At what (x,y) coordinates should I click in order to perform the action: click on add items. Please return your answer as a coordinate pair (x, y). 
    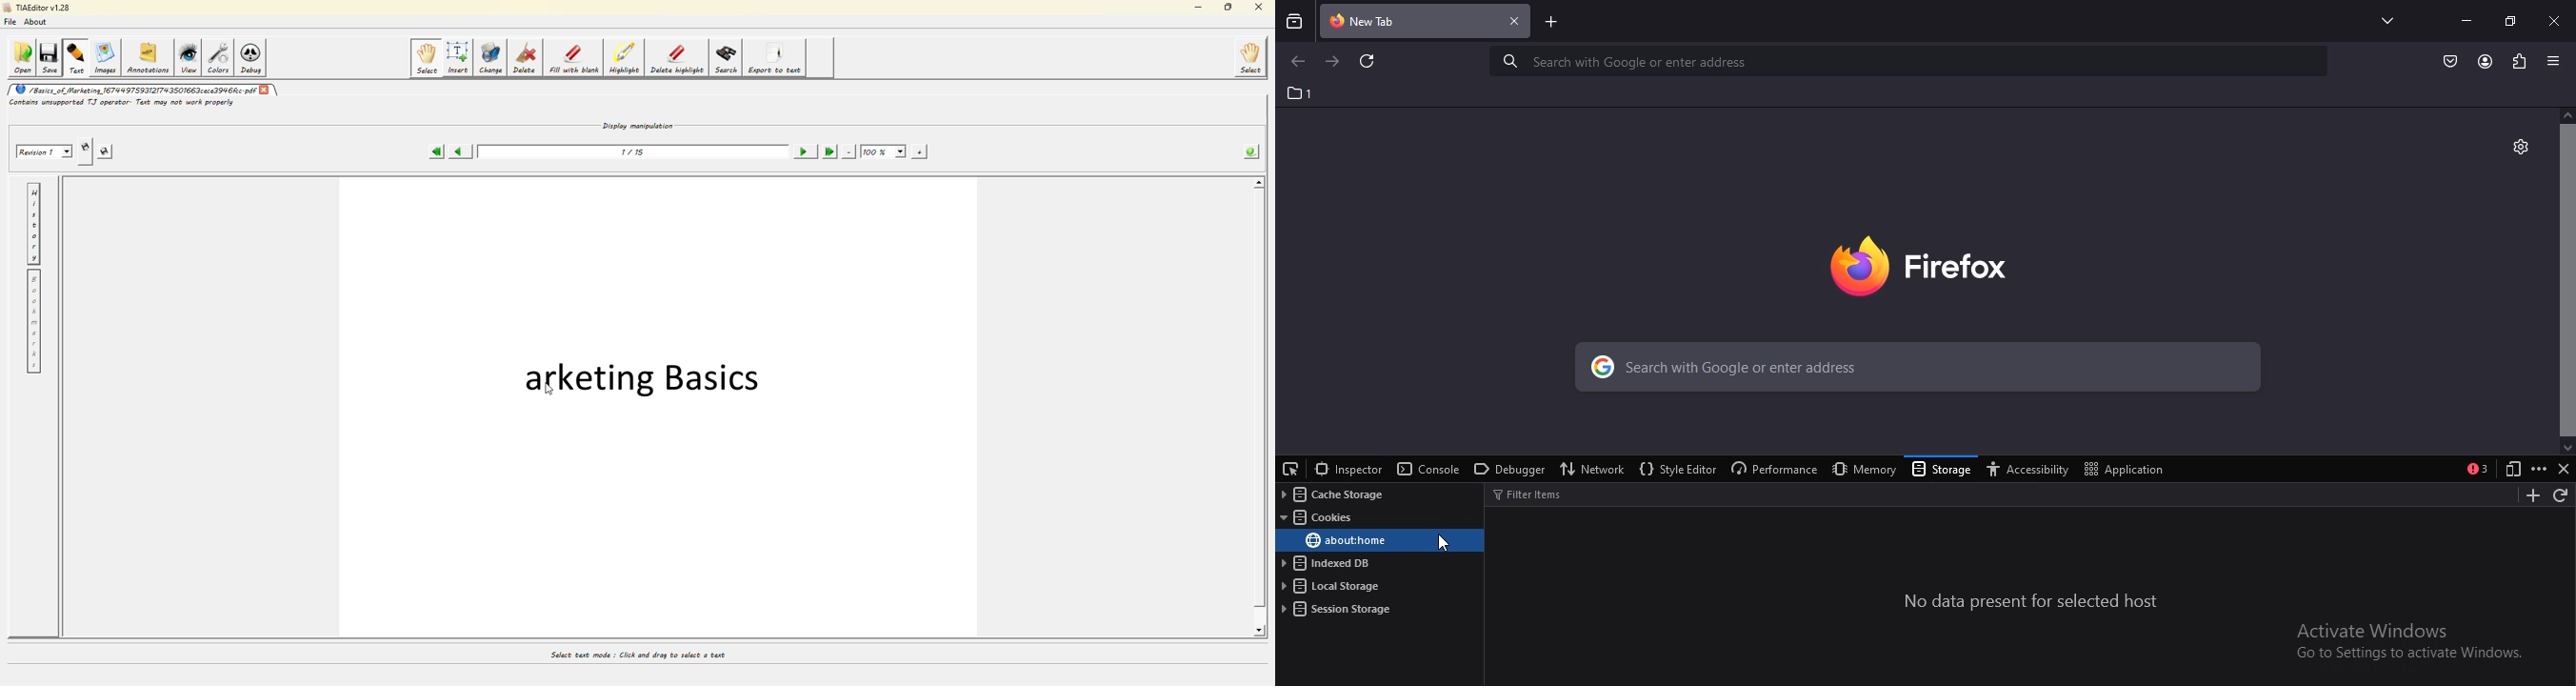
    Looking at the image, I should click on (2528, 495).